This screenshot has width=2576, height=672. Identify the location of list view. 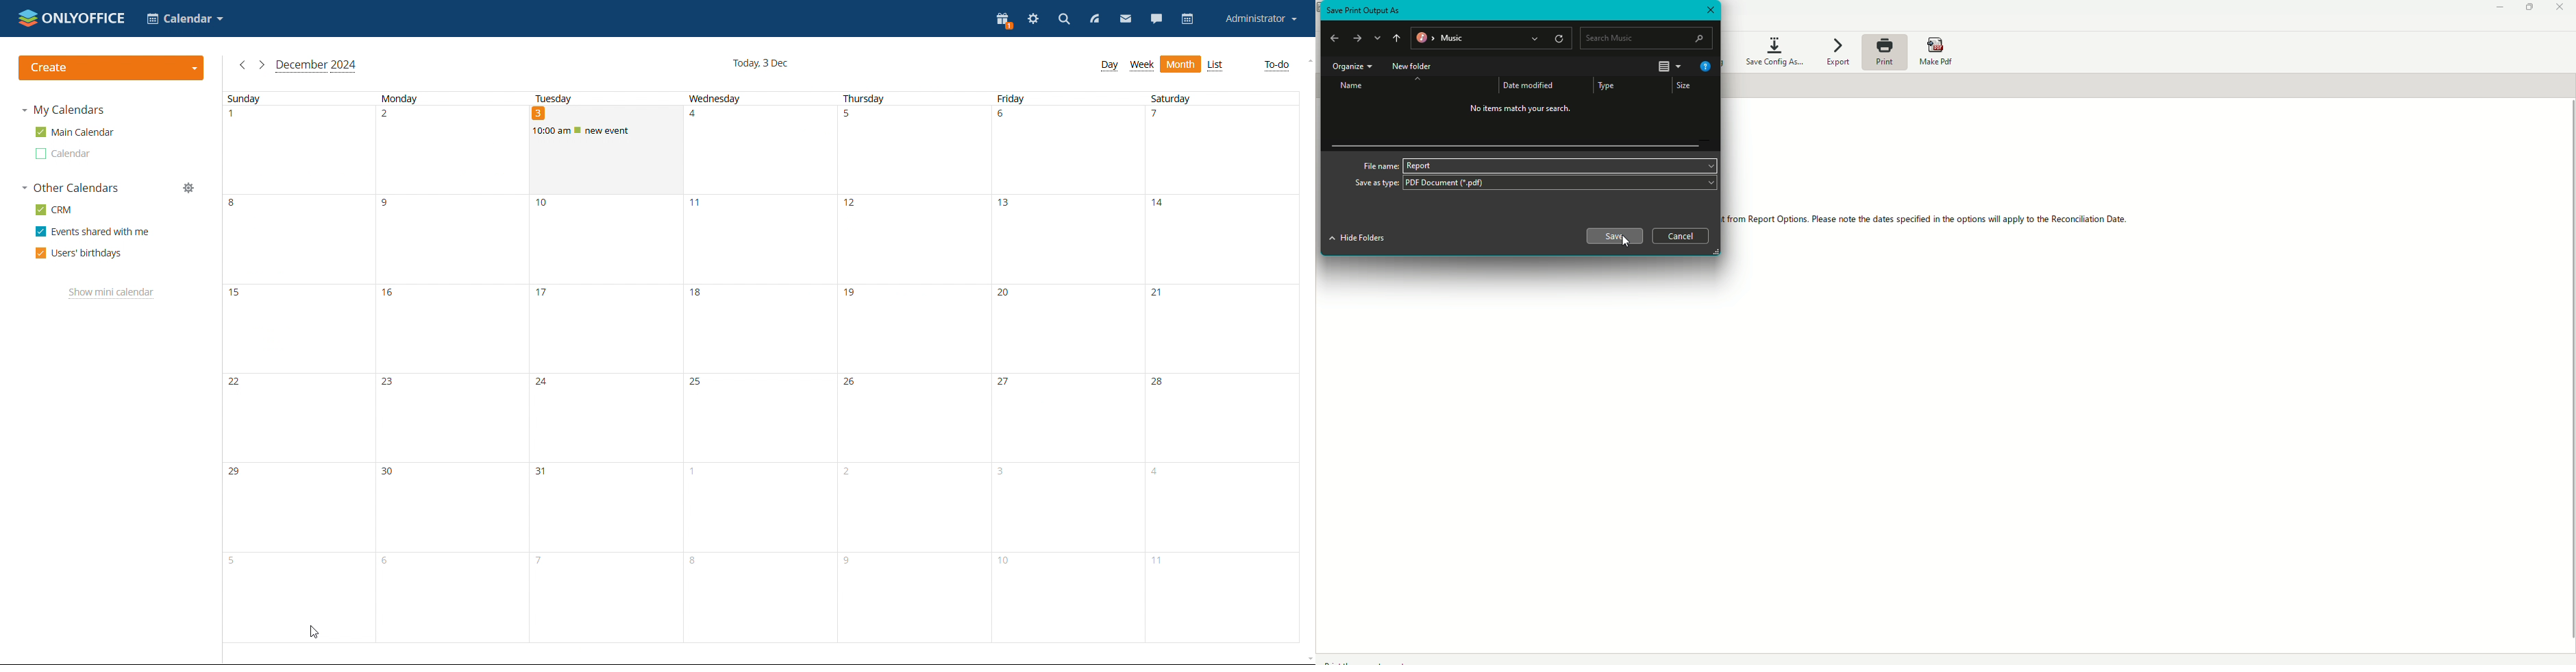
(1215, 66).